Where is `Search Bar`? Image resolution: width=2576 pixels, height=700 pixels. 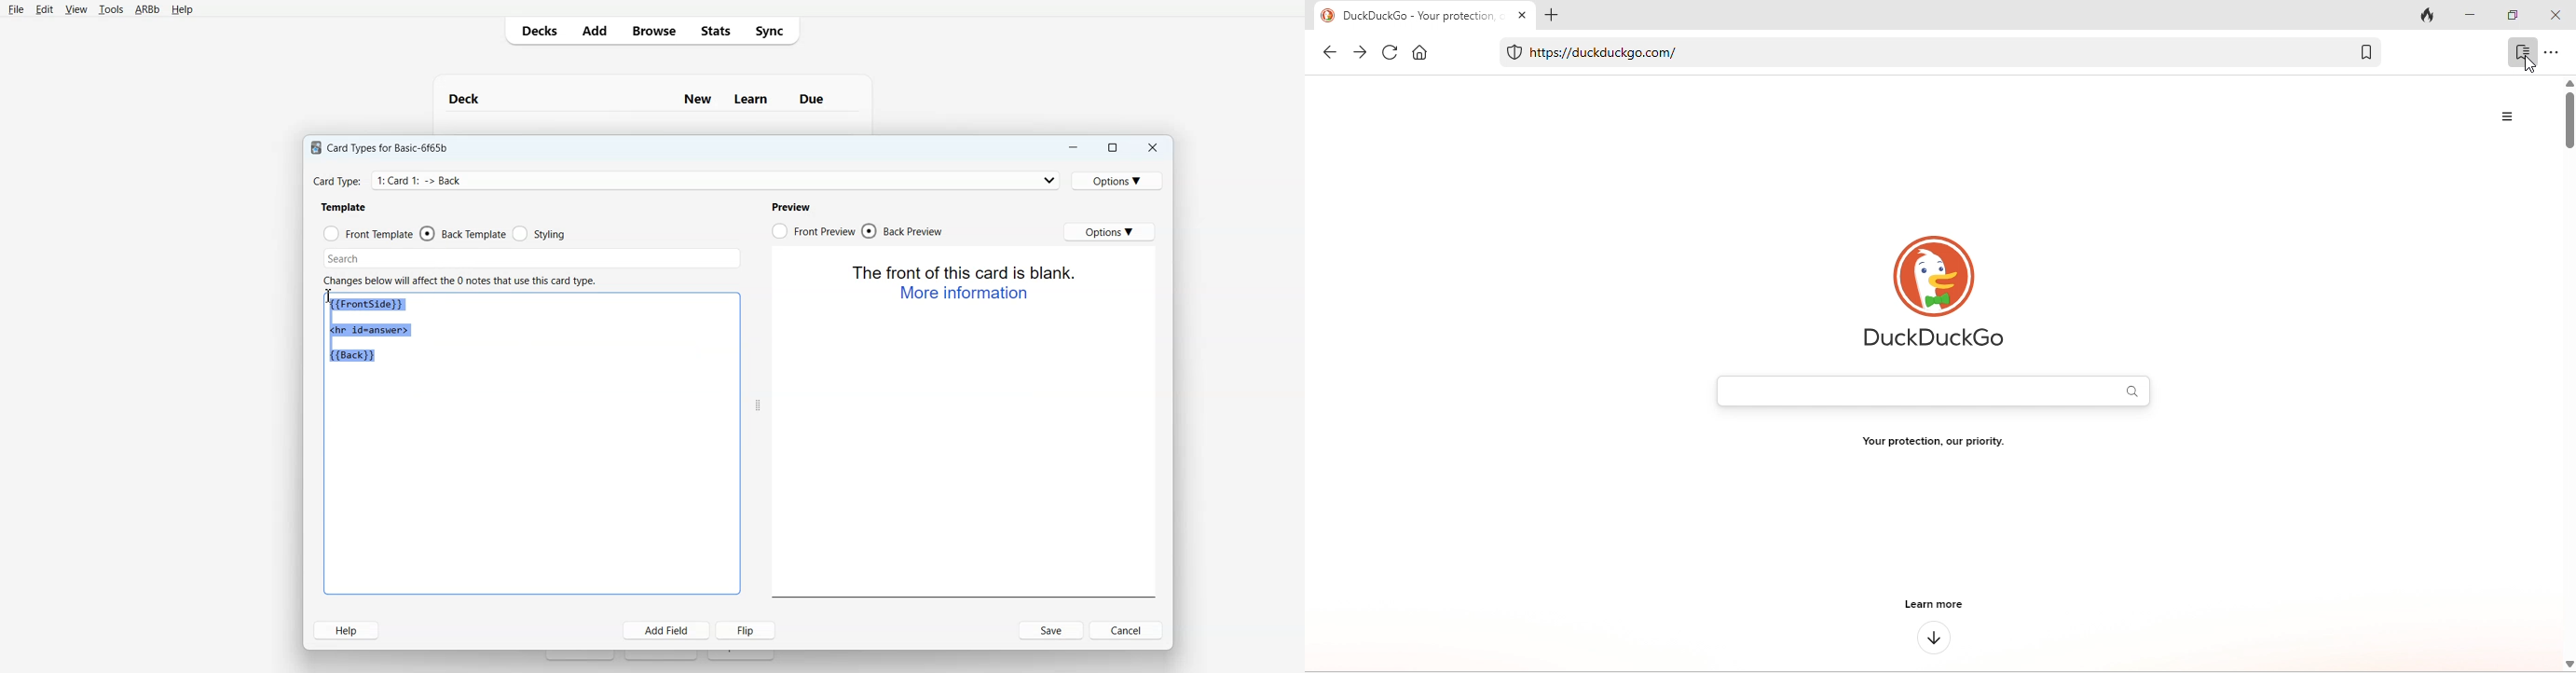
Search Bar is located at coordinates (529, 257).